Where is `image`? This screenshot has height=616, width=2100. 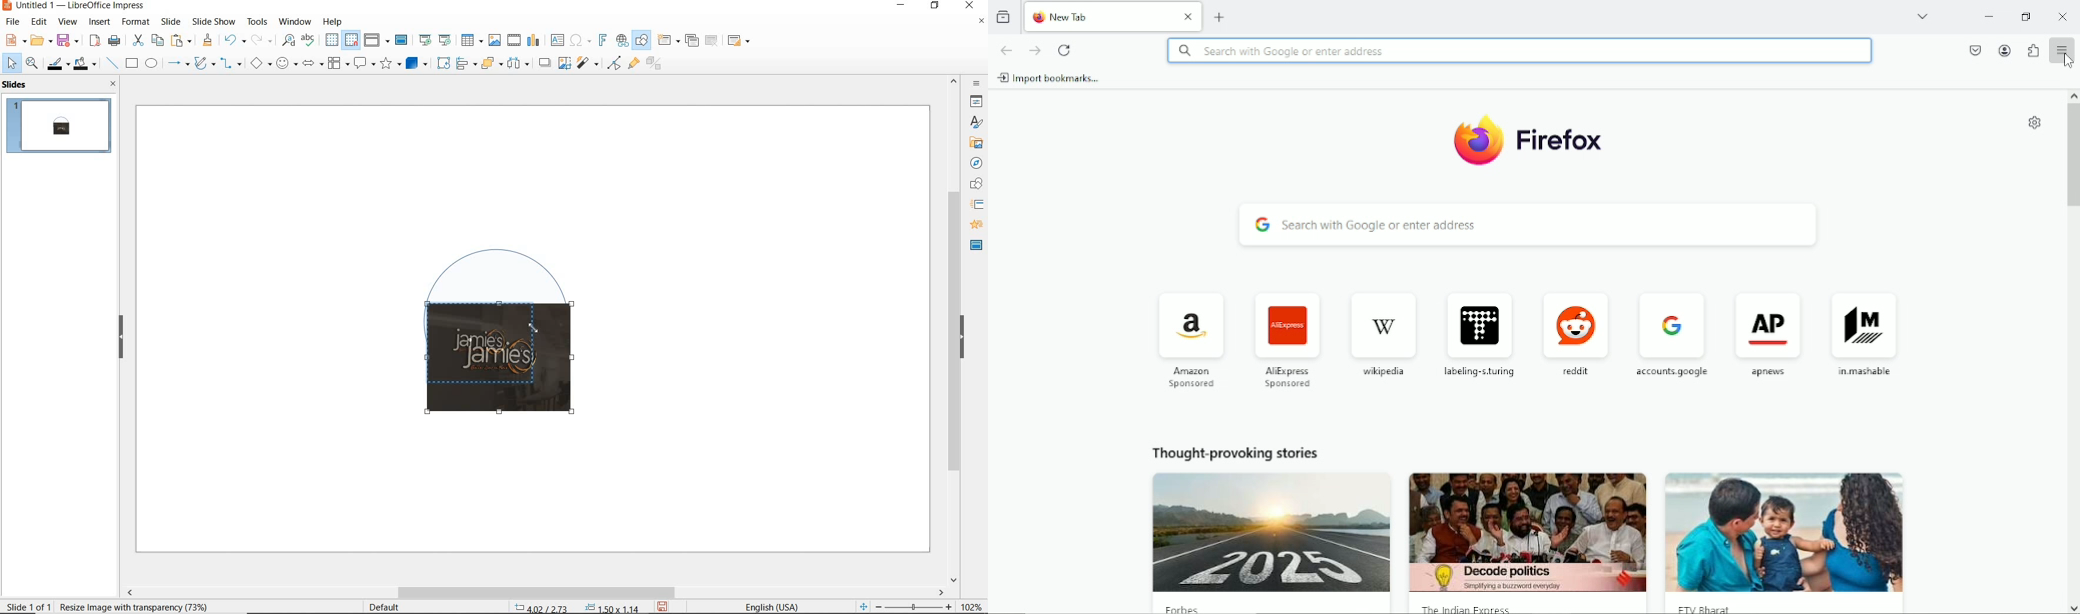
image is located at coordinates (1786, 529).